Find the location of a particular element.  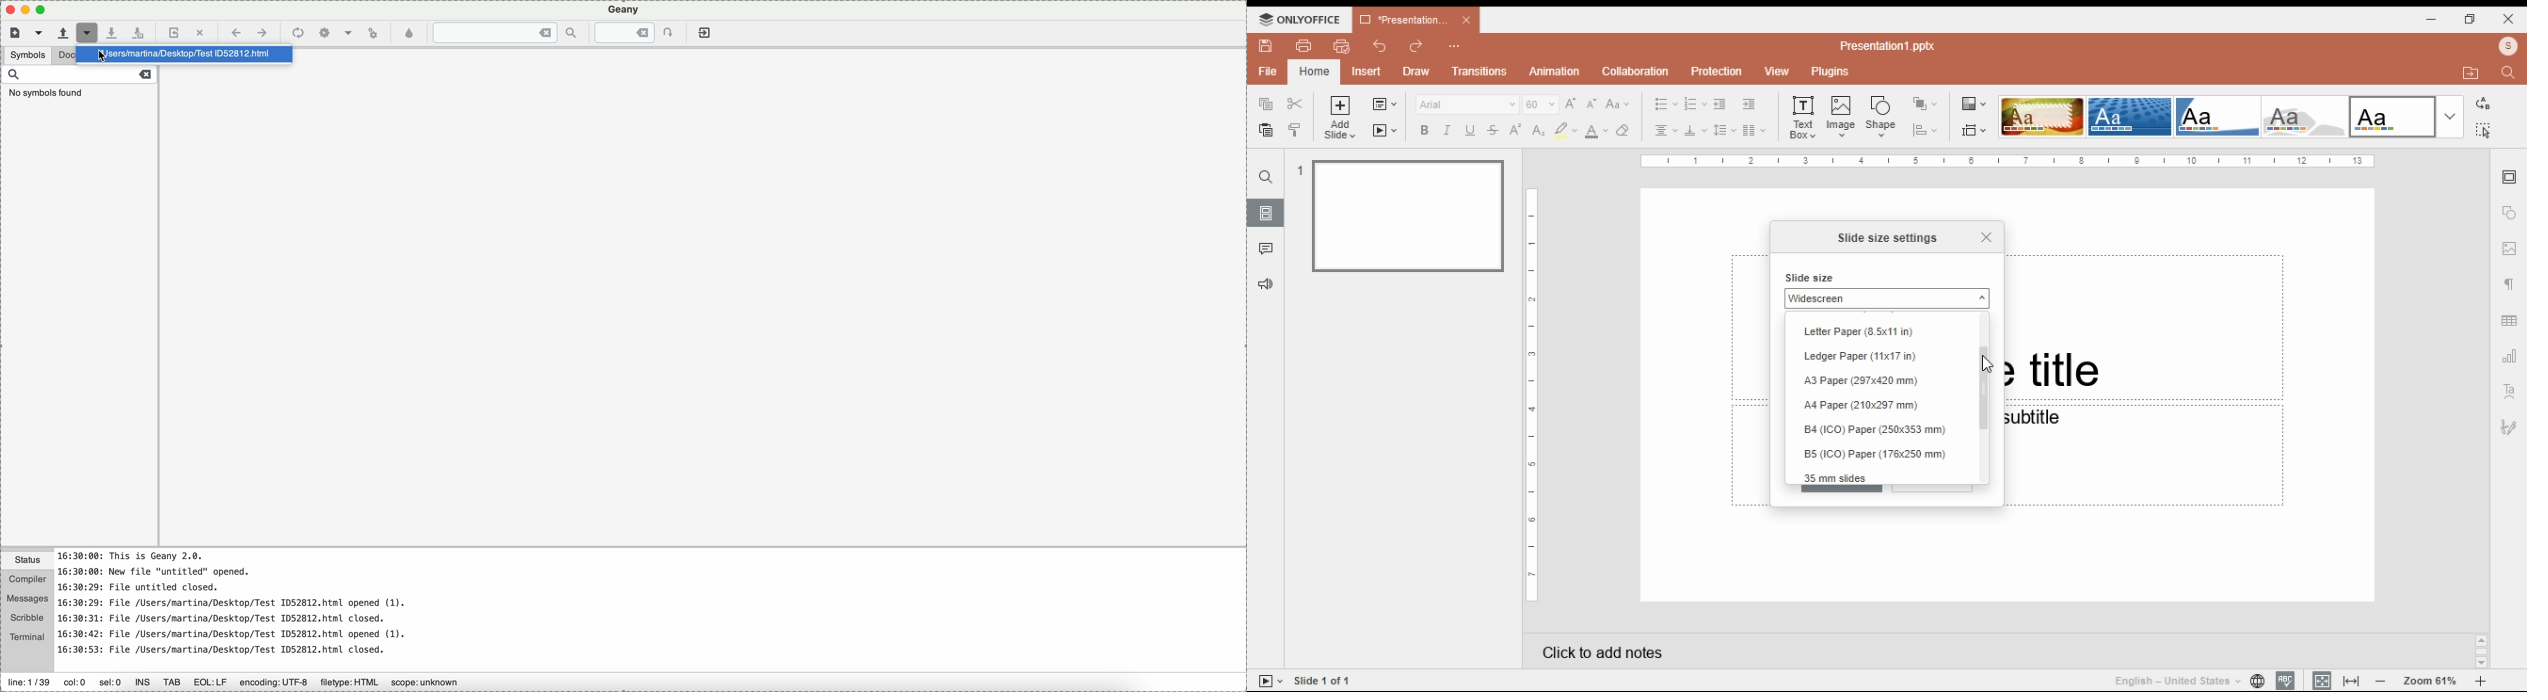

cut is located at coordinates (1296, 103).